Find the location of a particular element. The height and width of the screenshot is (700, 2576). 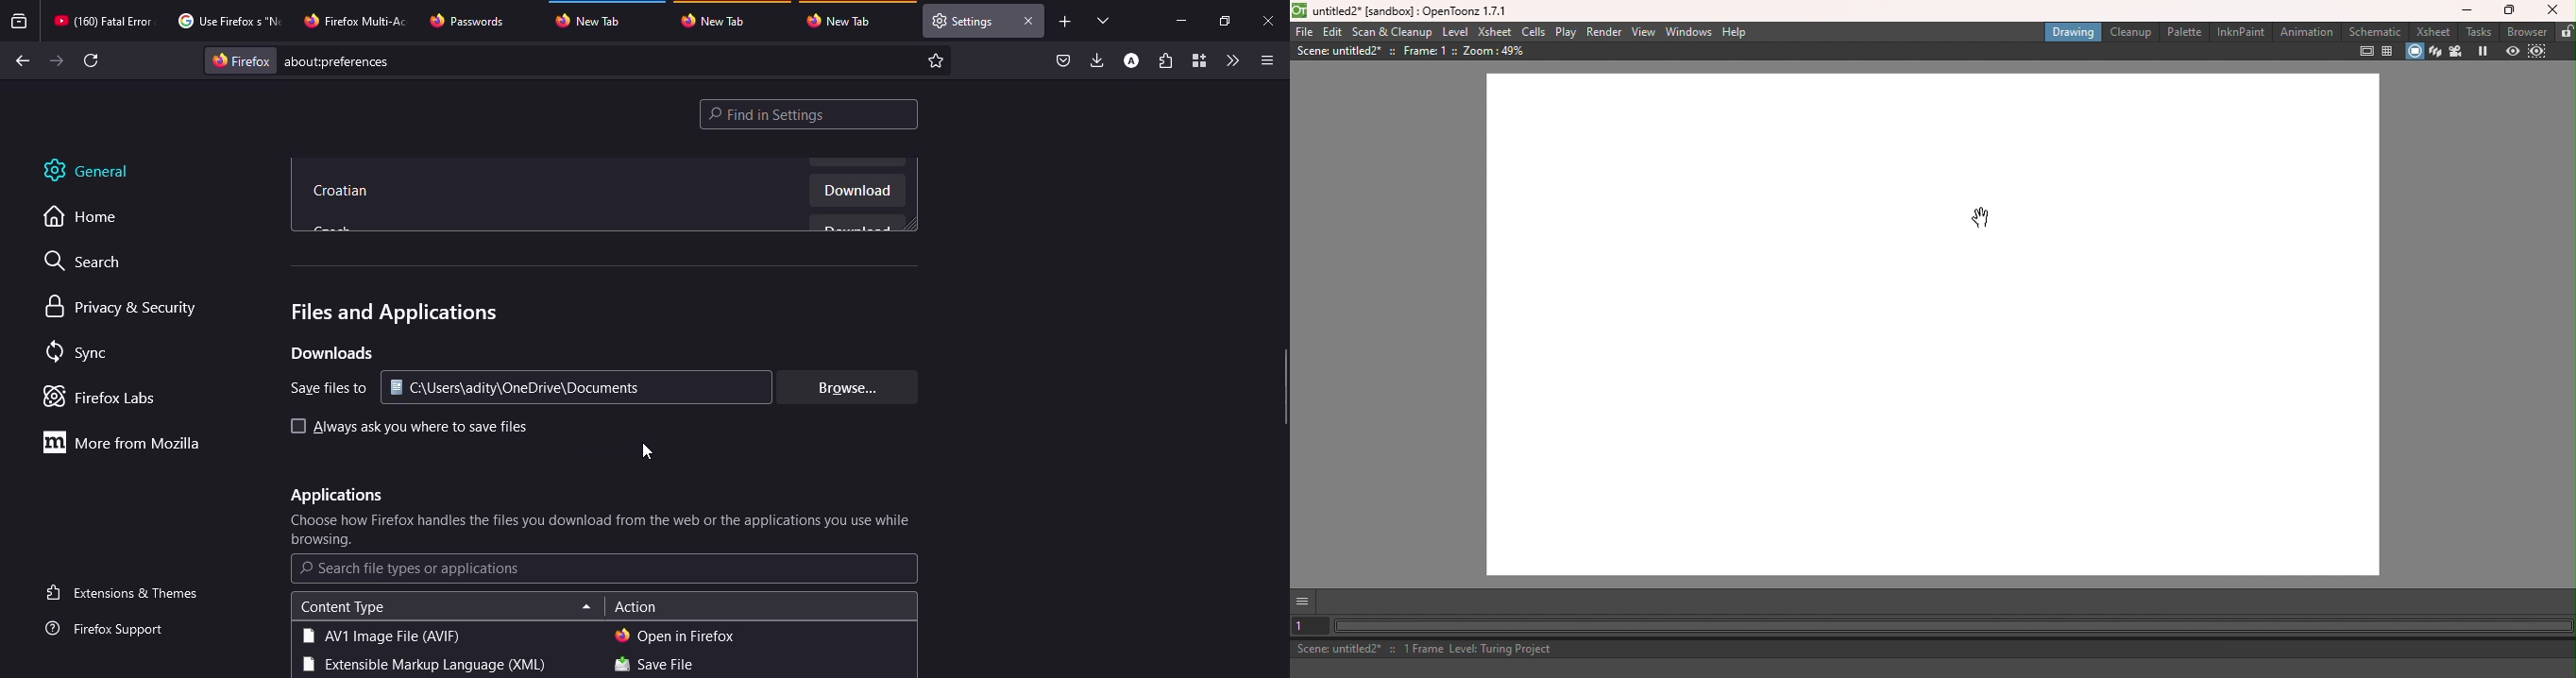

tab is located at coordinates (964, 21).